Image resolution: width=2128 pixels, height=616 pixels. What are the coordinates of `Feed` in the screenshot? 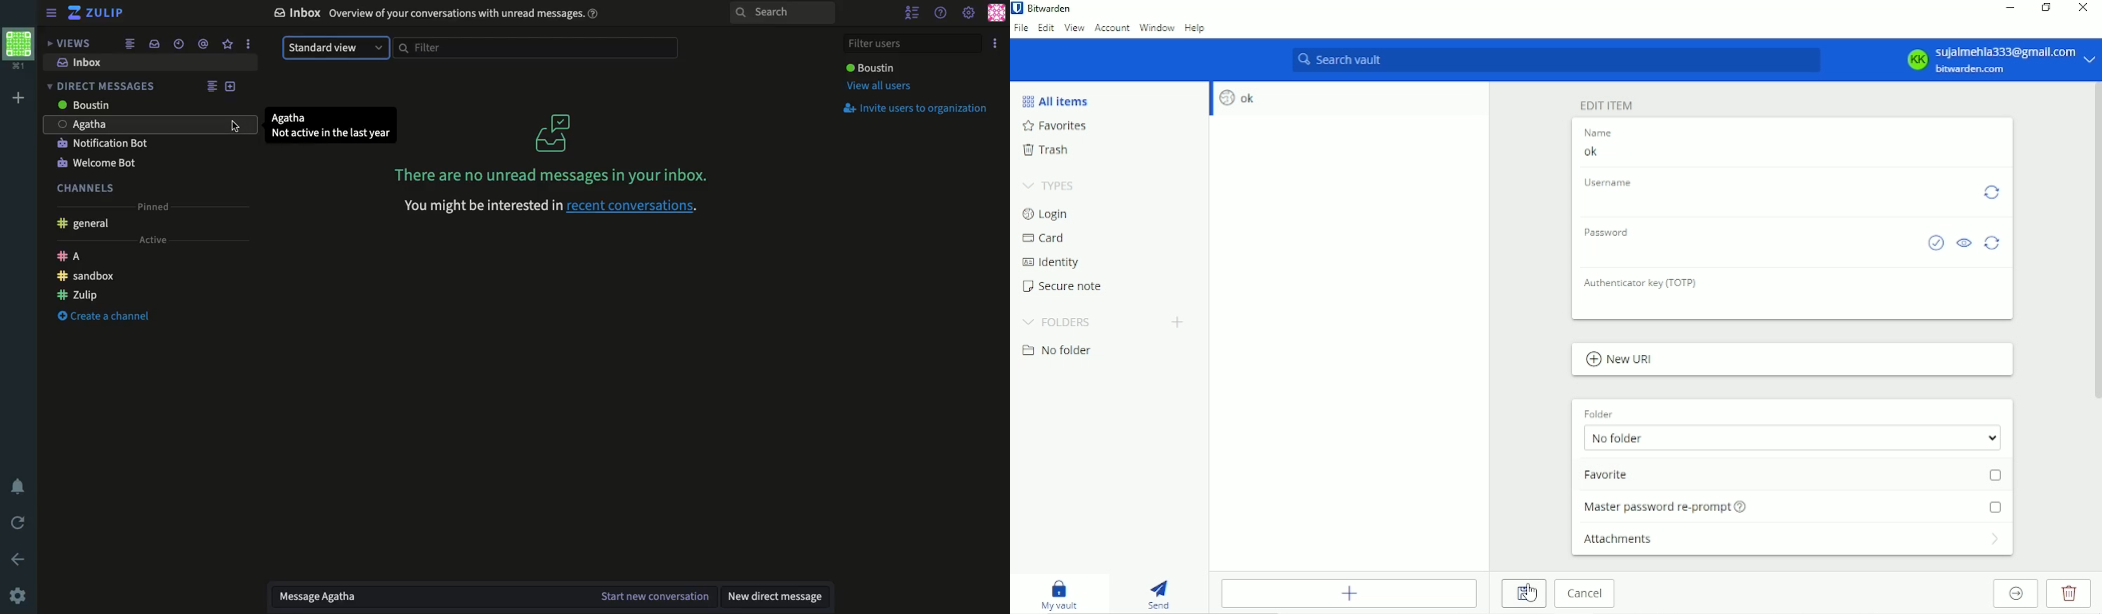 It's located at (132, 43).